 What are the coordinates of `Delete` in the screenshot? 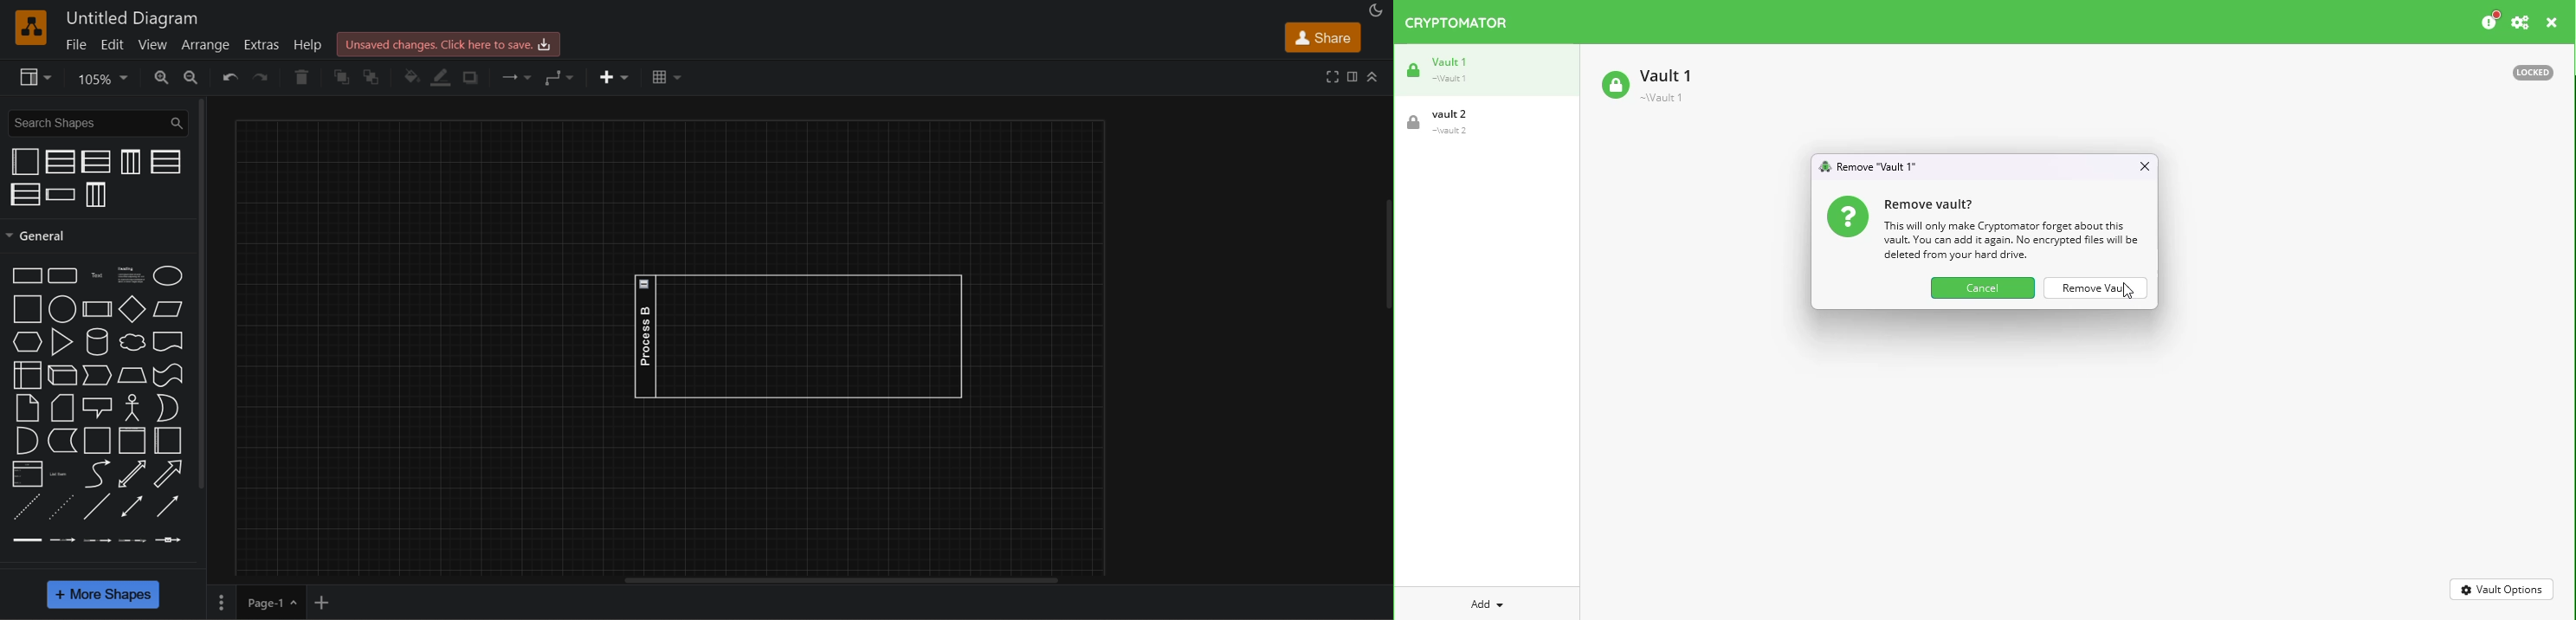 It's located at (299, 77).